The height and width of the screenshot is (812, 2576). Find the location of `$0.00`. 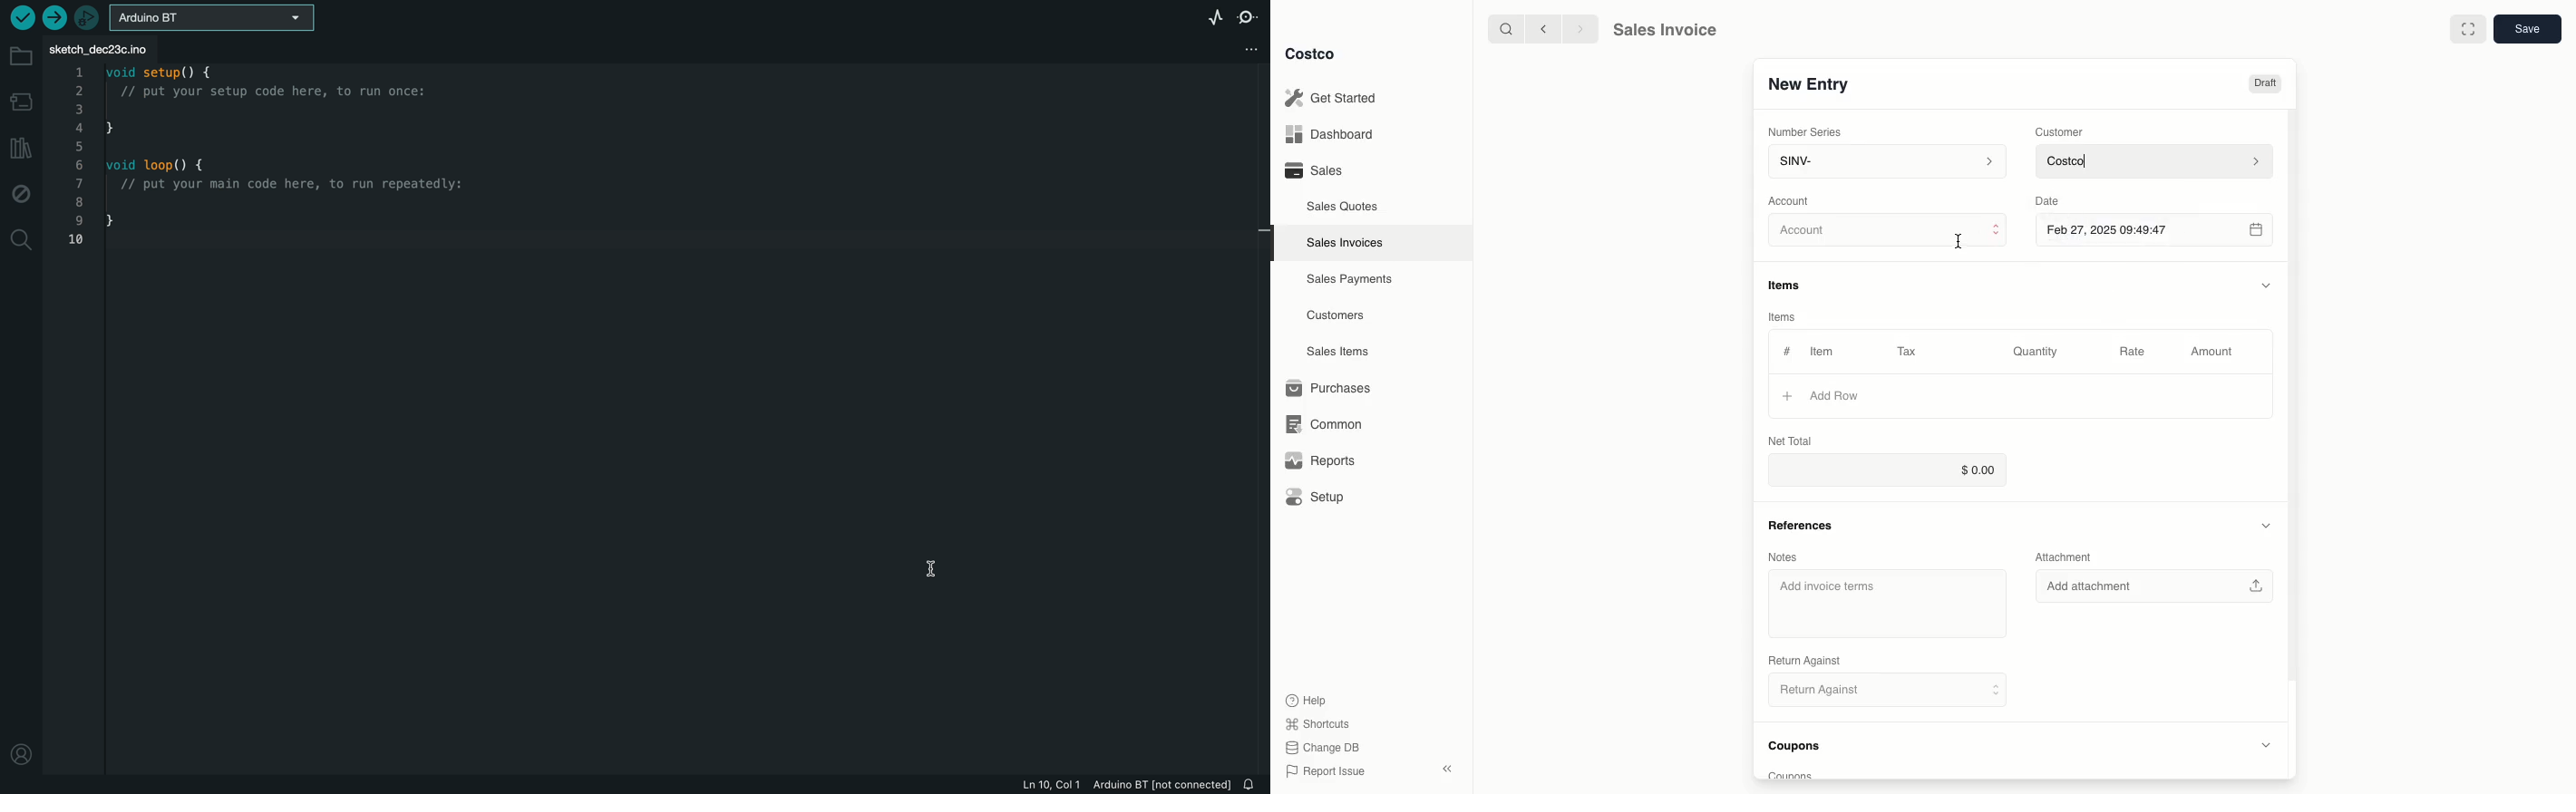

$0.00 is located at coordinates (1883, 470).